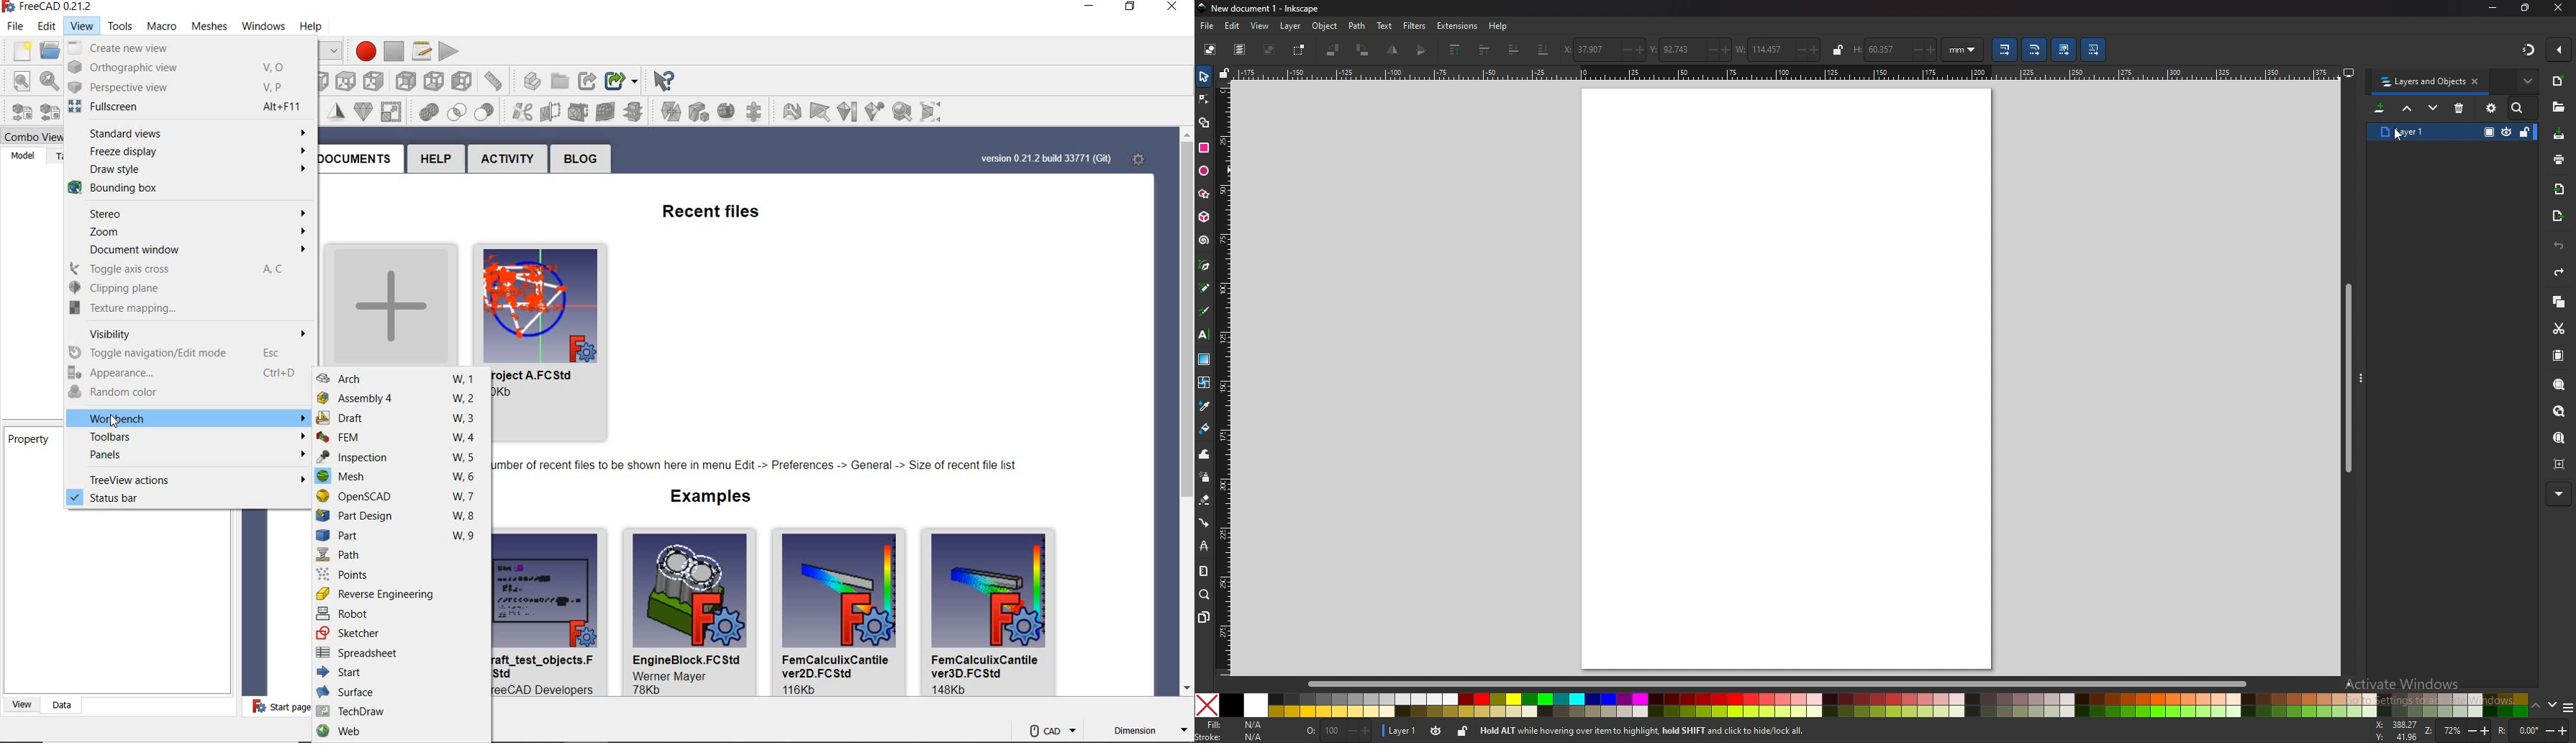 The height and width of the screenshot is (756, 2576). Describe the element at coordinates (395, 47) in the screenshot. I see `stop macro recording` at that location.